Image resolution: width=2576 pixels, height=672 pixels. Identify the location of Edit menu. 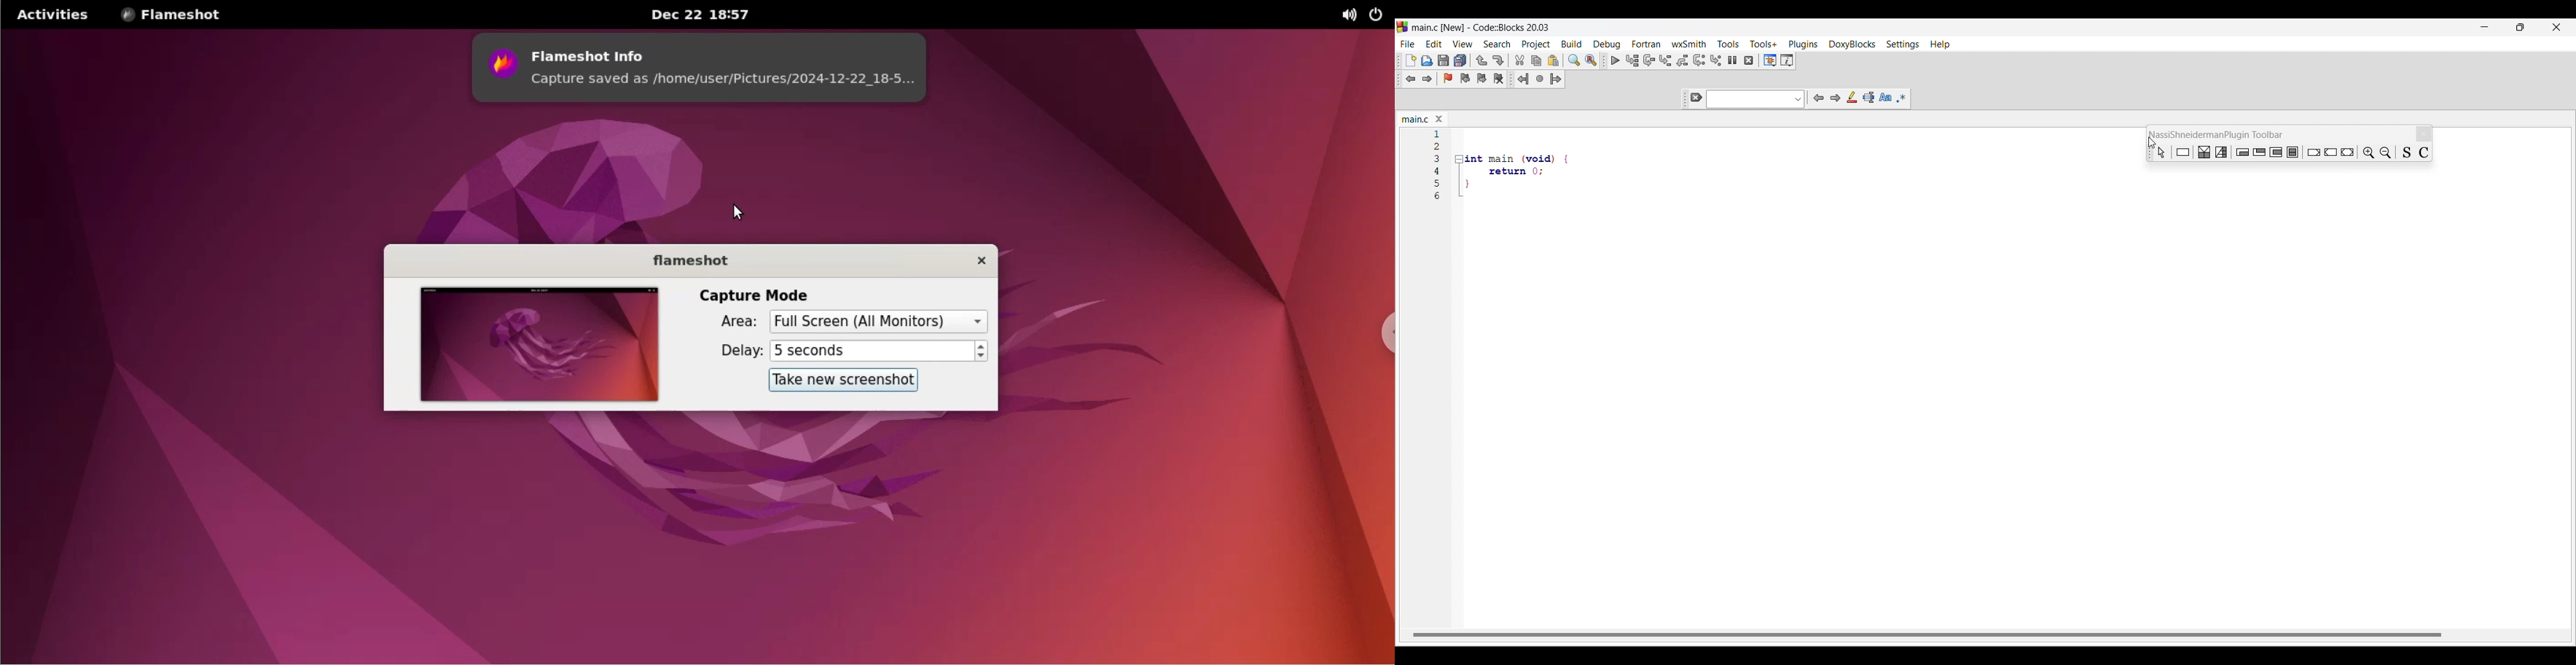
(1435, 44).